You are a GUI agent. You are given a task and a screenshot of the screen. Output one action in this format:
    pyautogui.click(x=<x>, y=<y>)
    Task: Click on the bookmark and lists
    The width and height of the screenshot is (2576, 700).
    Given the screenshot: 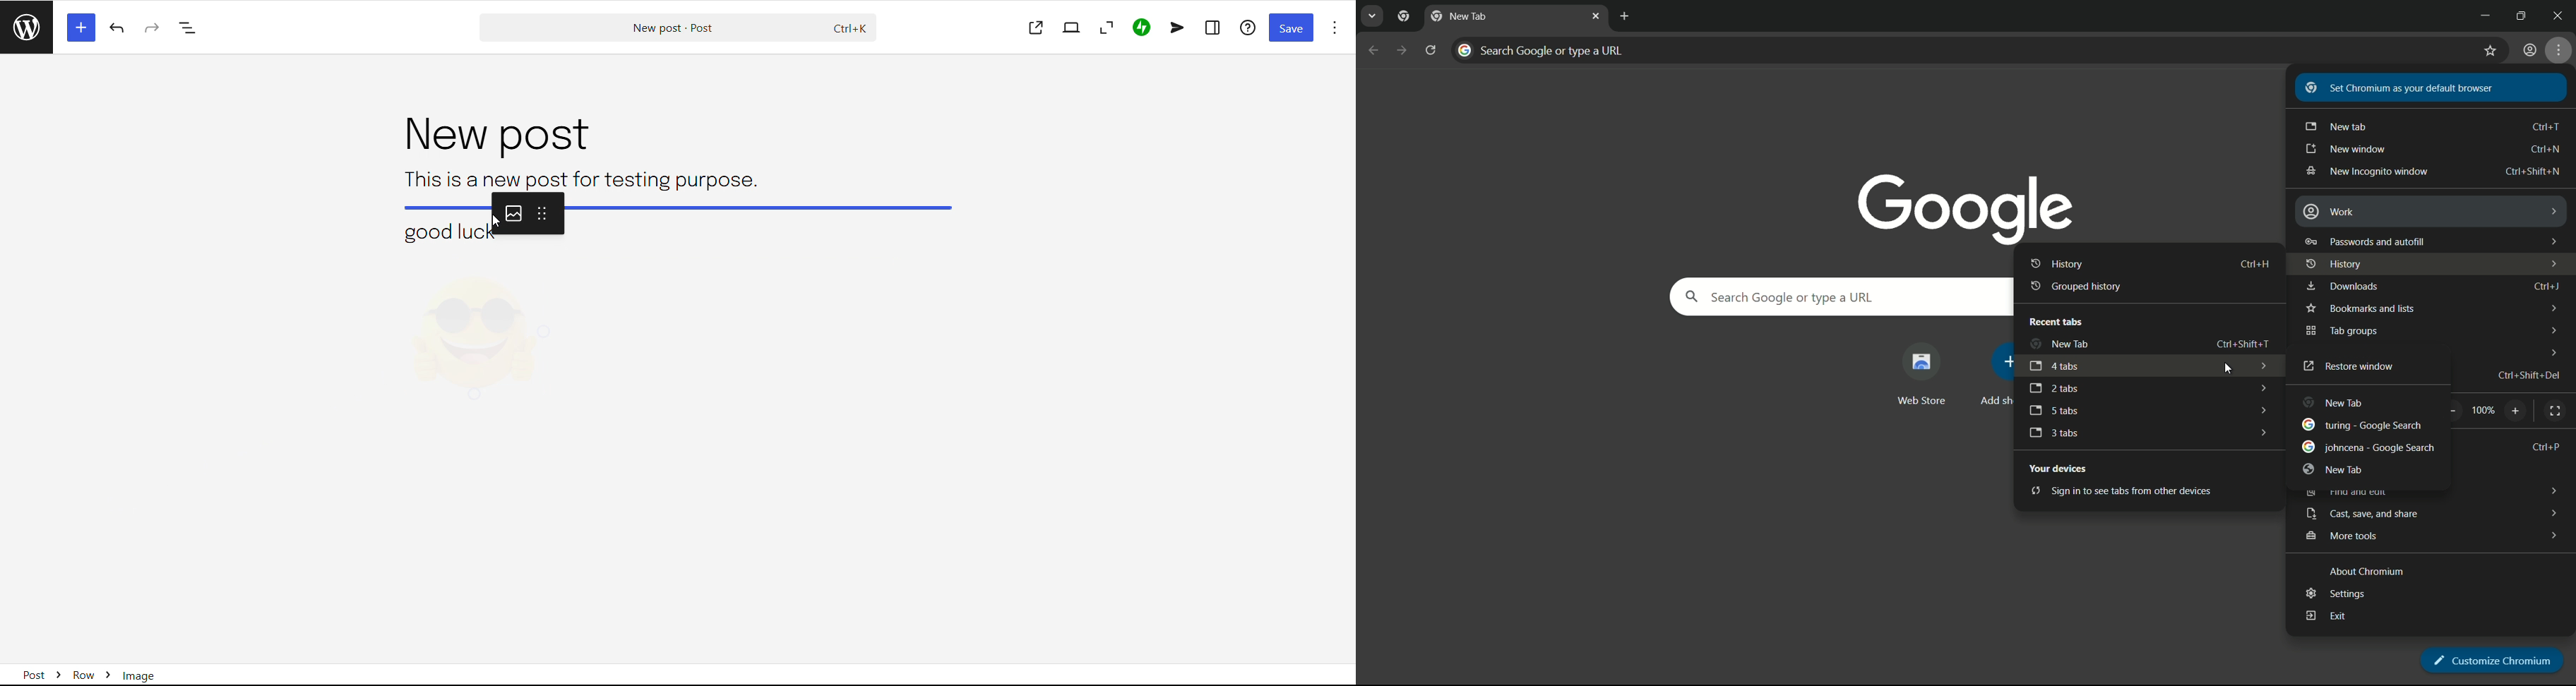 What is the action you would take?
    pyautogui.click(x=2359, y=309)
    